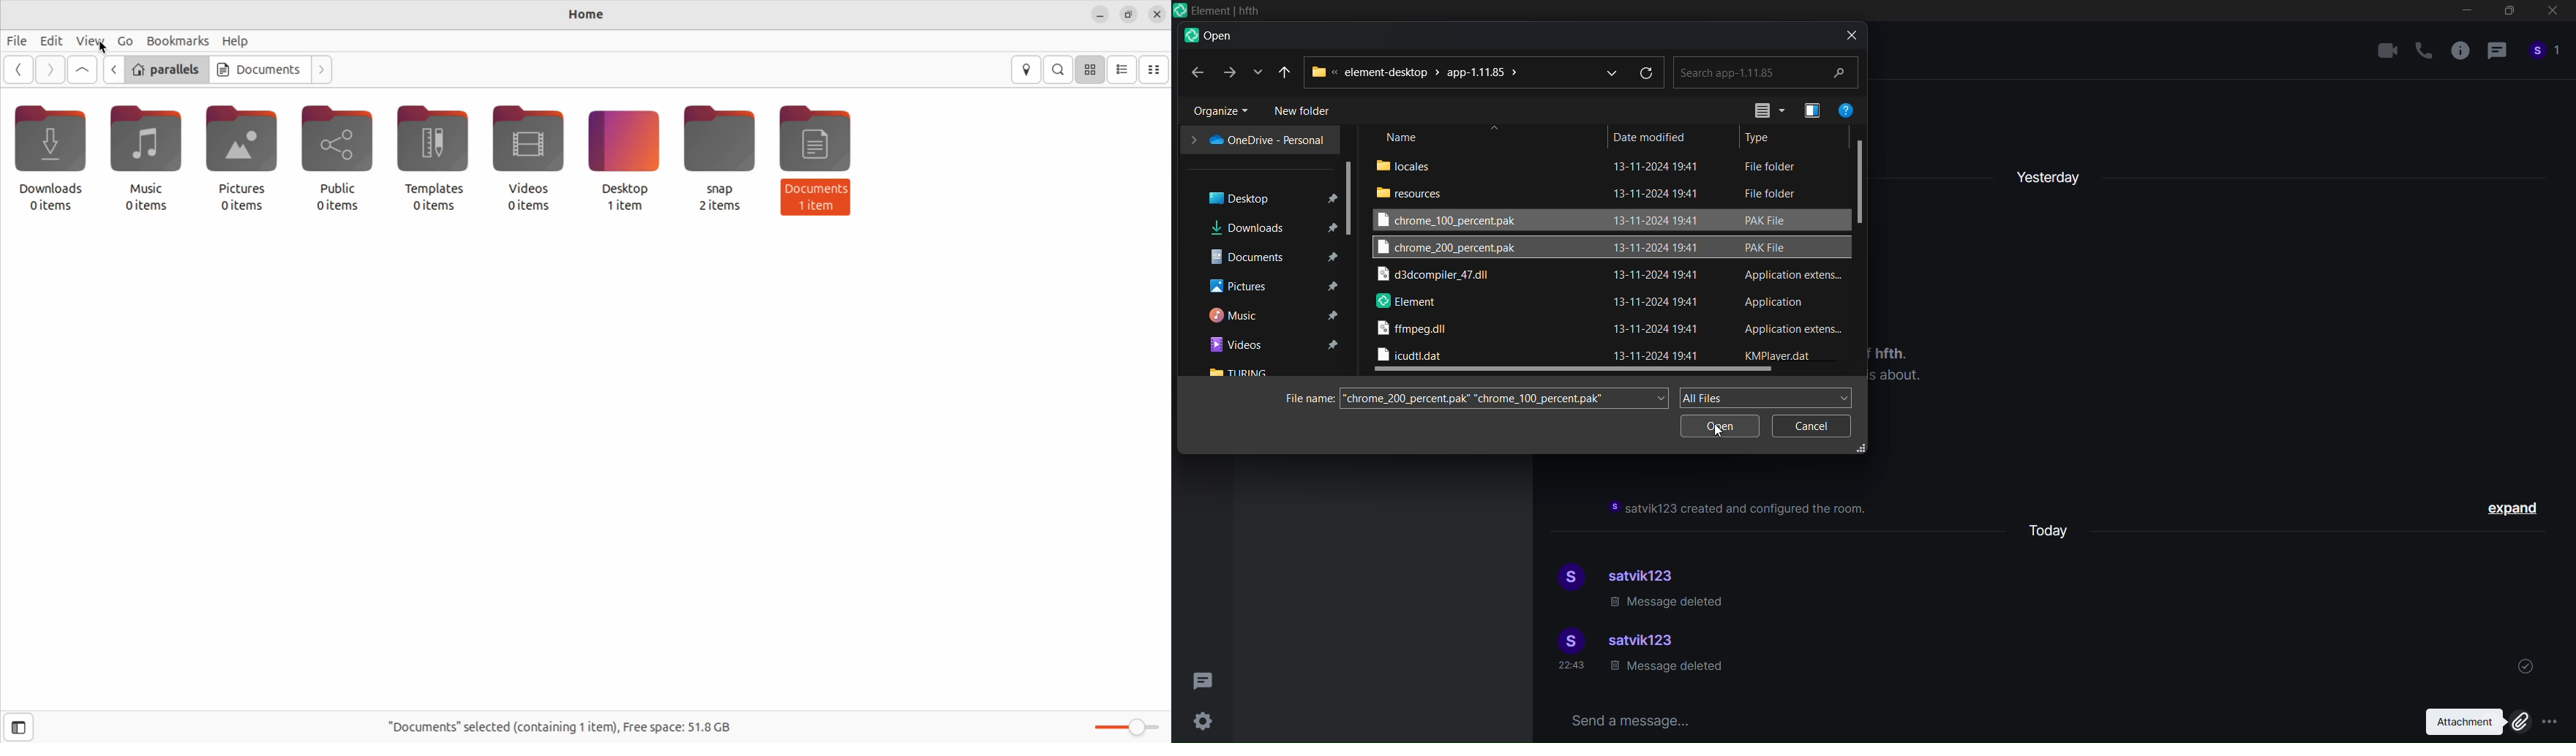 The height and width of the screenshot is (756, 2576). I want to click on back, so click(1195, 72).